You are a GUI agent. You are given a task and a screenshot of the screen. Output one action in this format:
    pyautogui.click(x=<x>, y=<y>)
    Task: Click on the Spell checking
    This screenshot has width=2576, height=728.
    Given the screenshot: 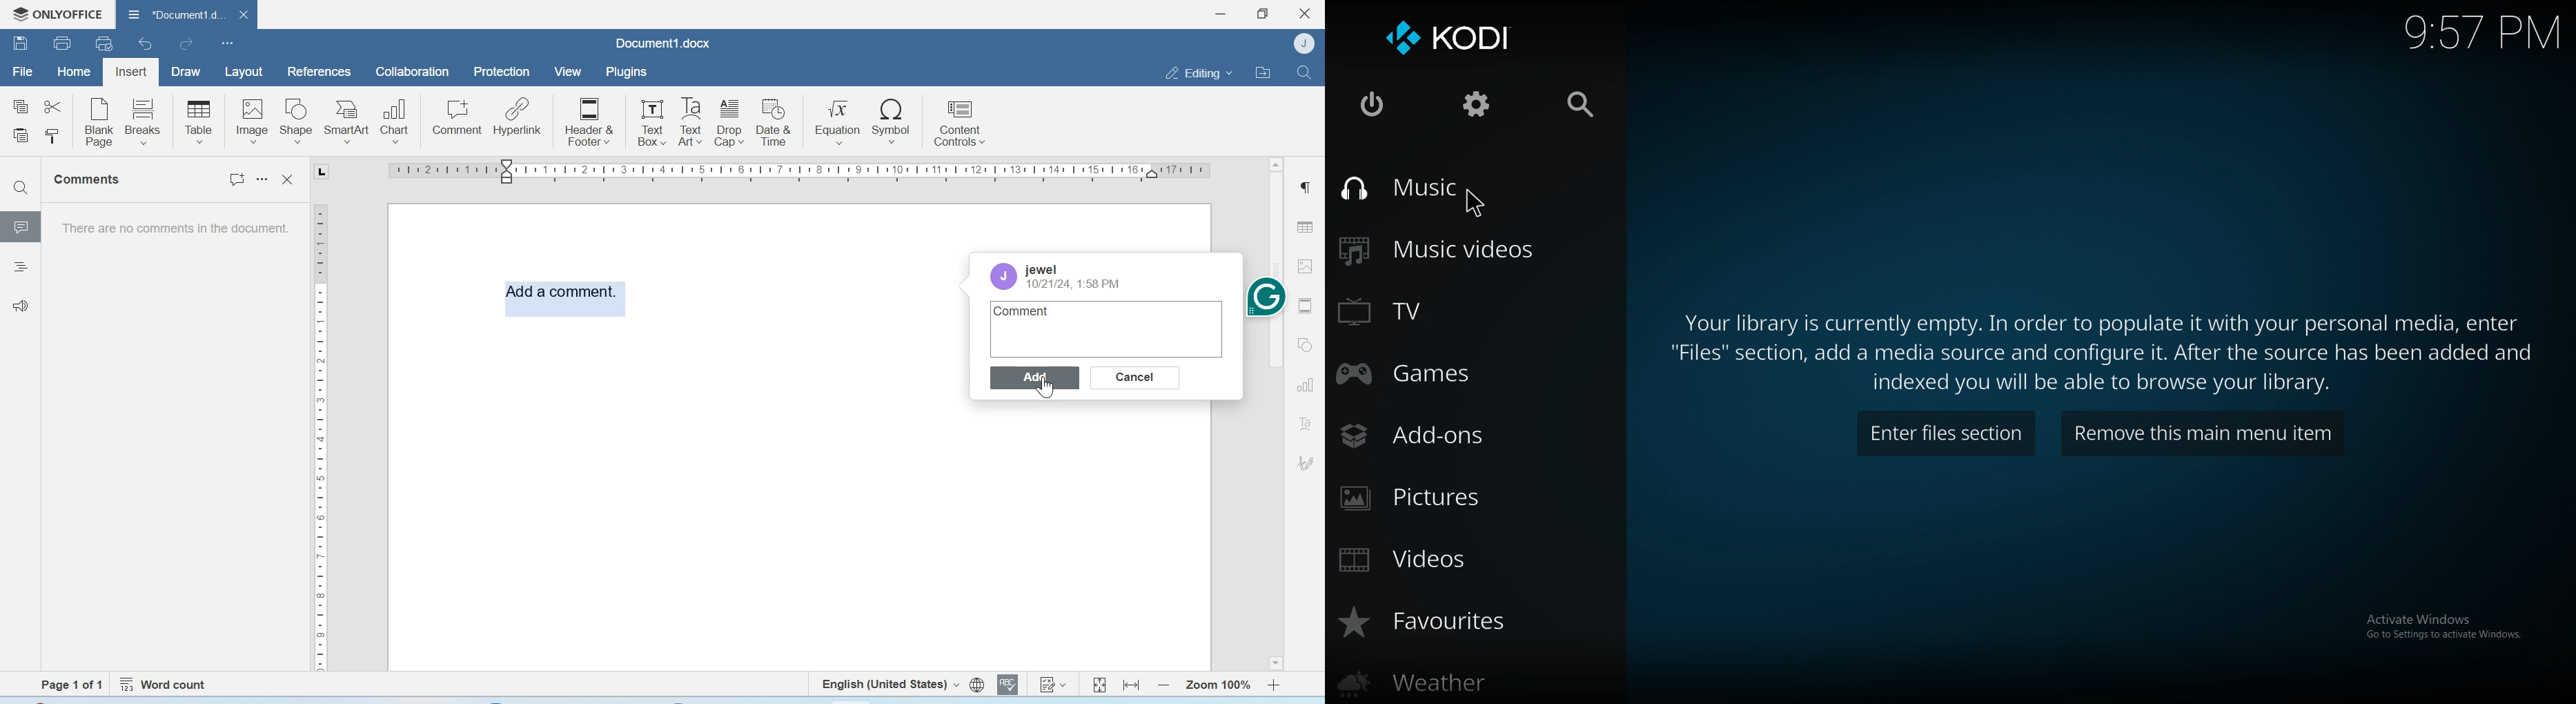 What is the action you would take?
    pyautogui.click(x=1007, y=684)
    